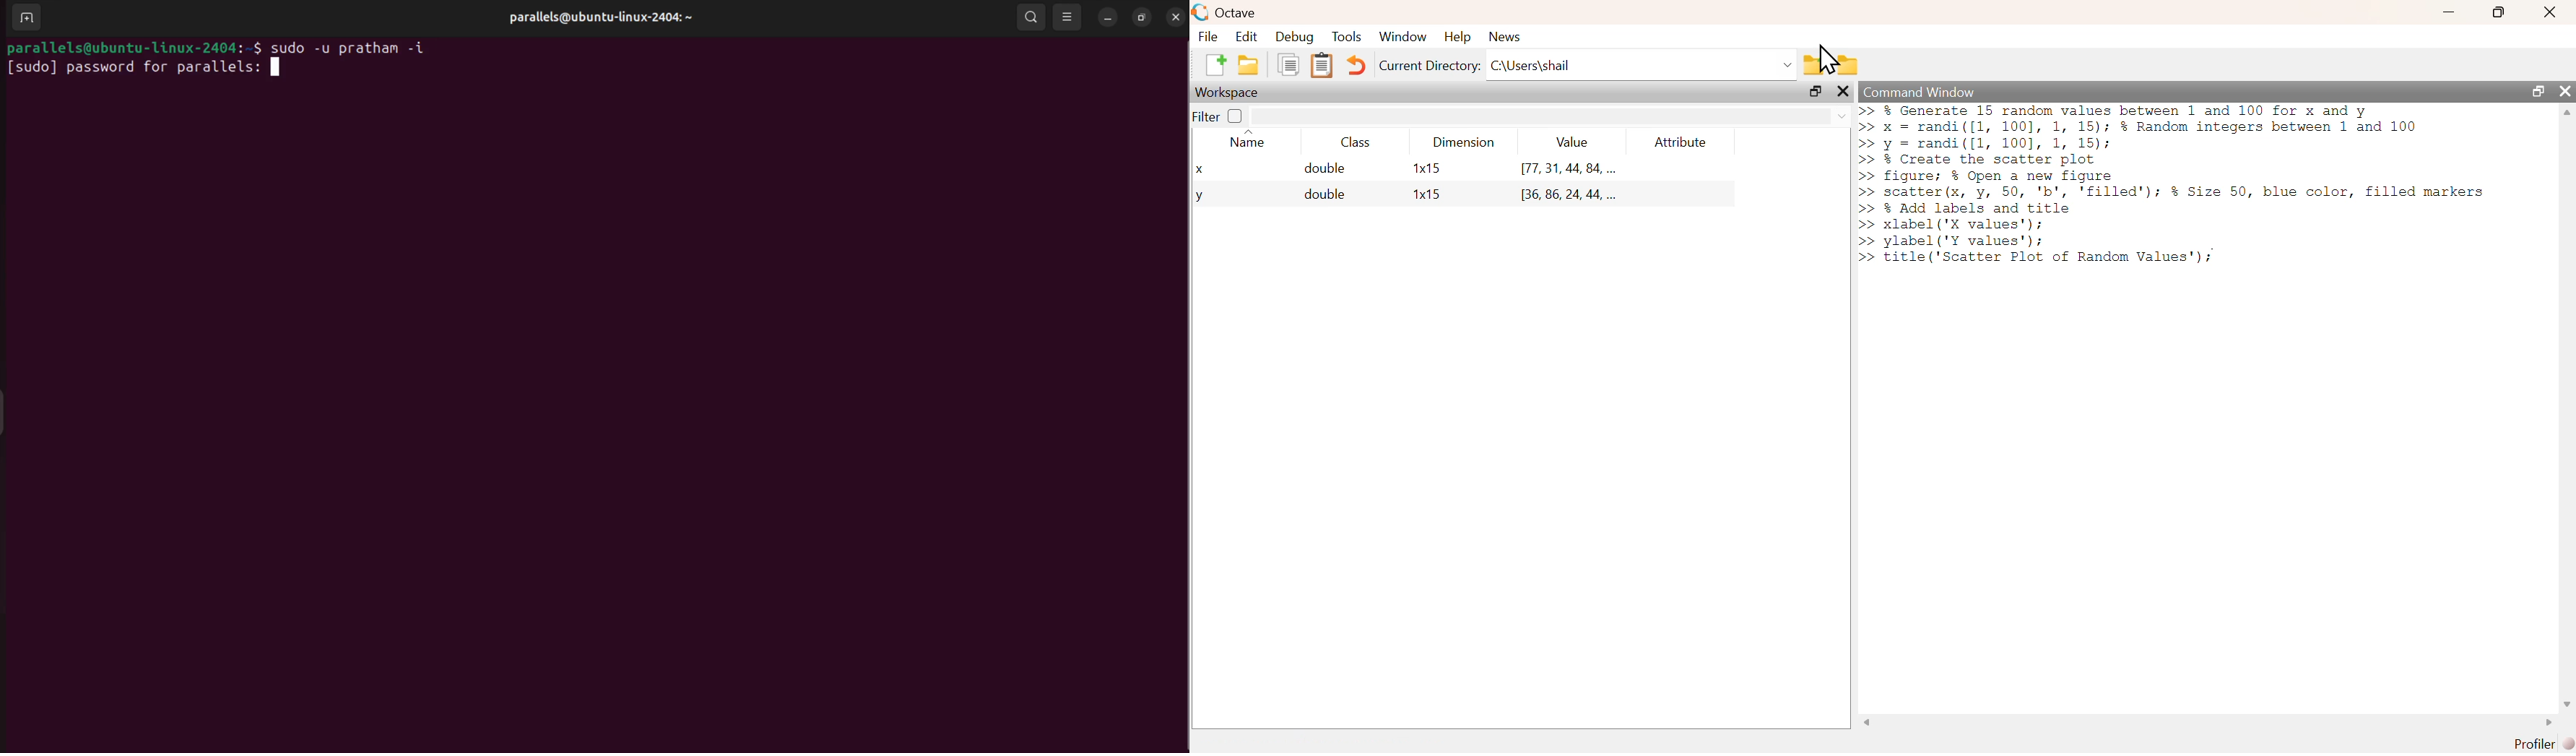  What do you see at coordinates (1322, 66) in the screenshot?
I see `Clipboard` at bounding box center [1322, 66].